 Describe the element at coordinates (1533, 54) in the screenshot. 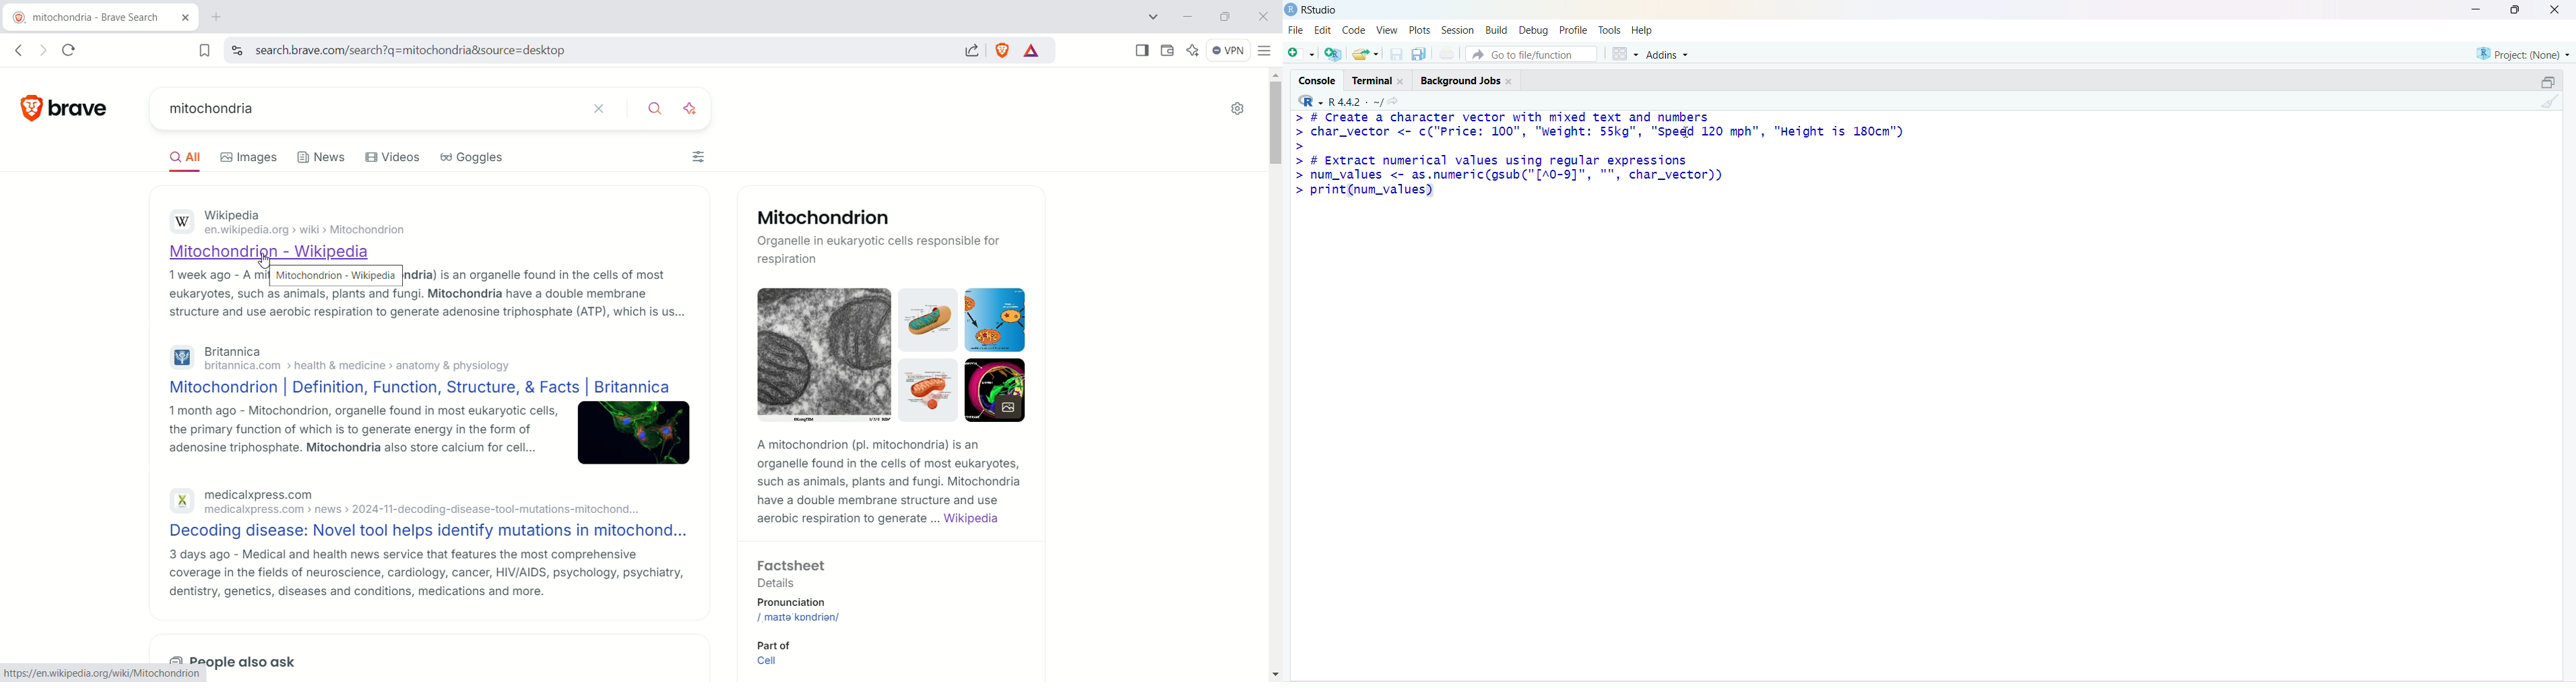

I see `Go to file/function` at that location.